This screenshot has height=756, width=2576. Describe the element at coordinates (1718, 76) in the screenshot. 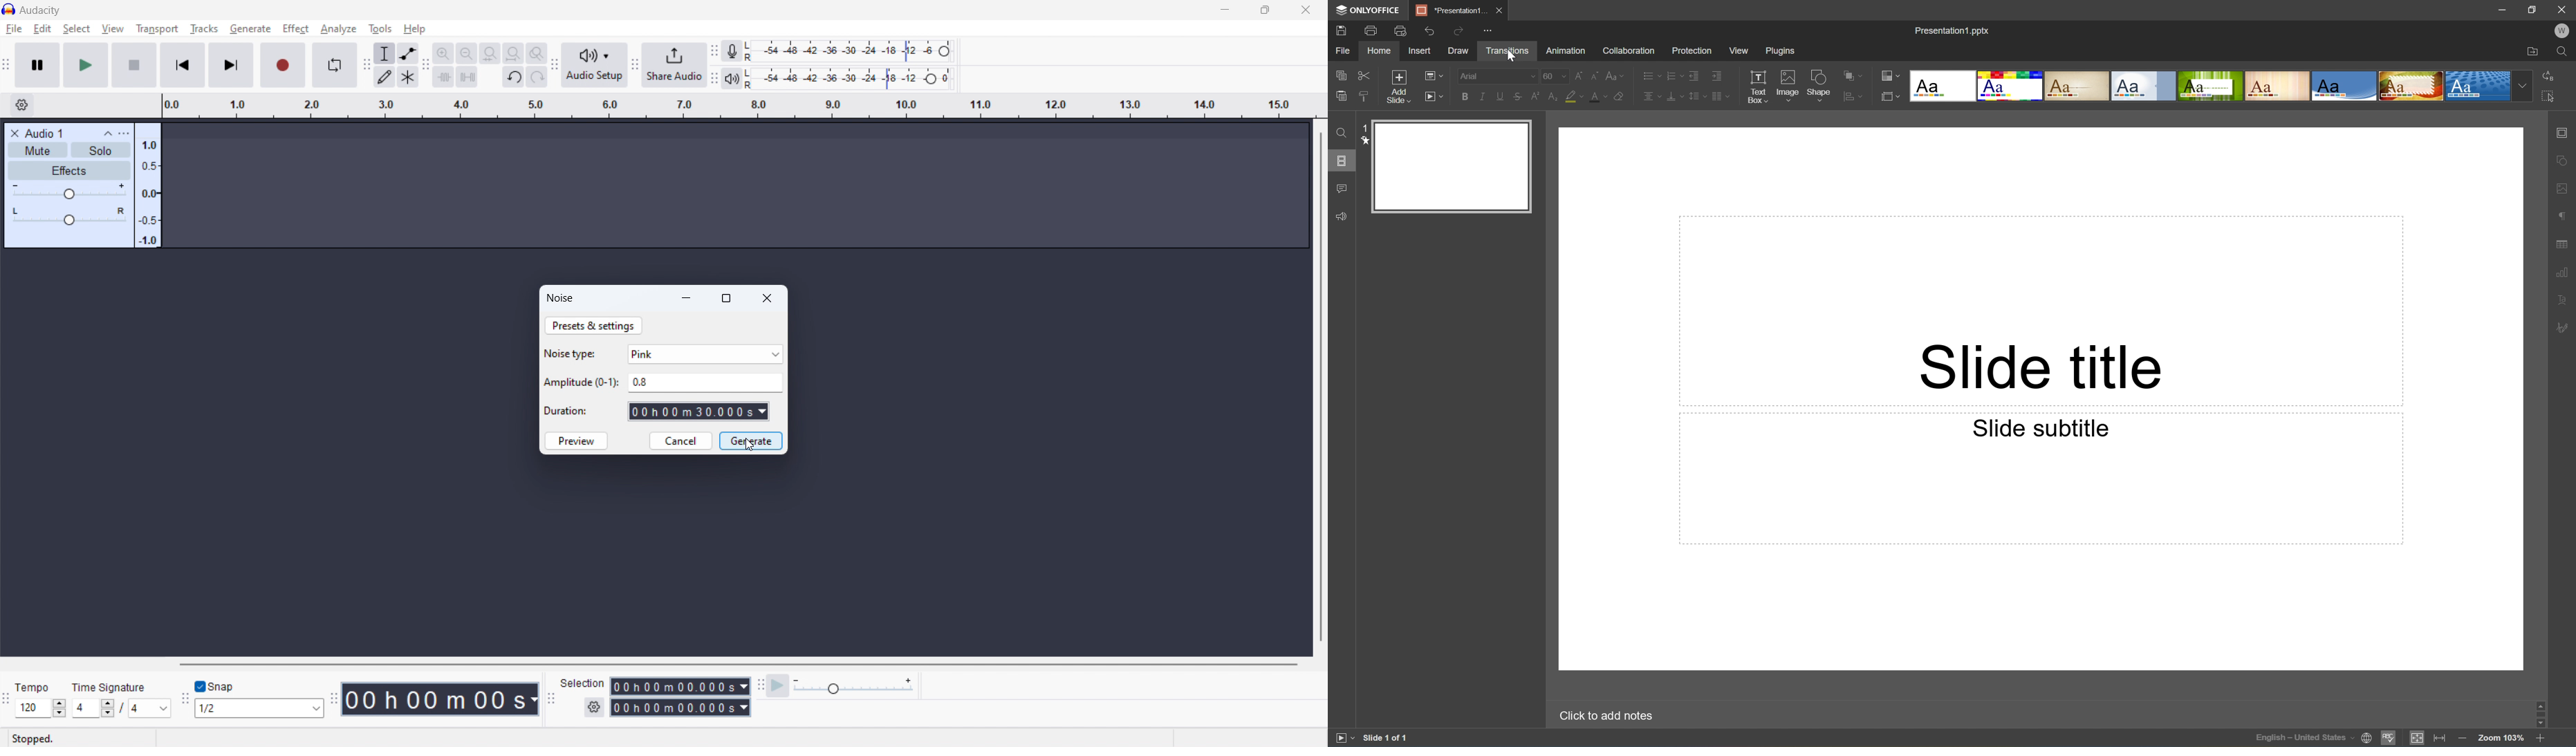

I see `Increase indent` at that location.